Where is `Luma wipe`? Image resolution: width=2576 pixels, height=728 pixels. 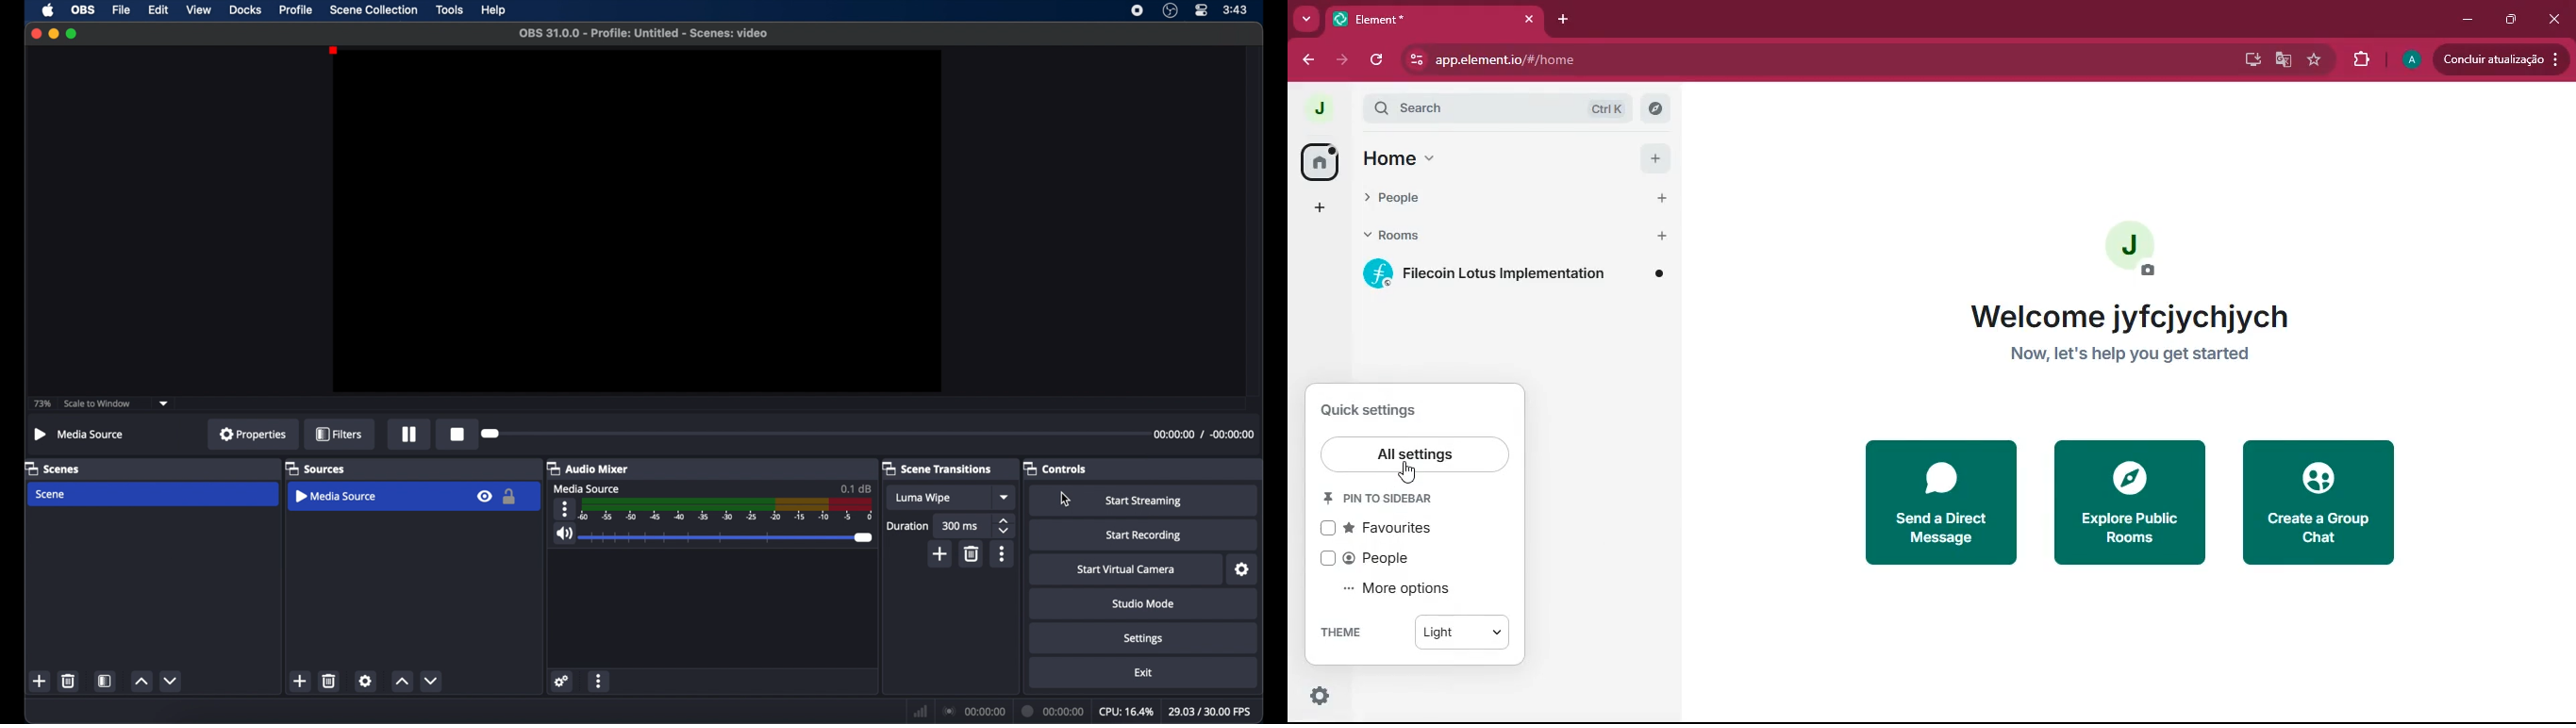
Luma wipe is located at coordinates (922, 499).